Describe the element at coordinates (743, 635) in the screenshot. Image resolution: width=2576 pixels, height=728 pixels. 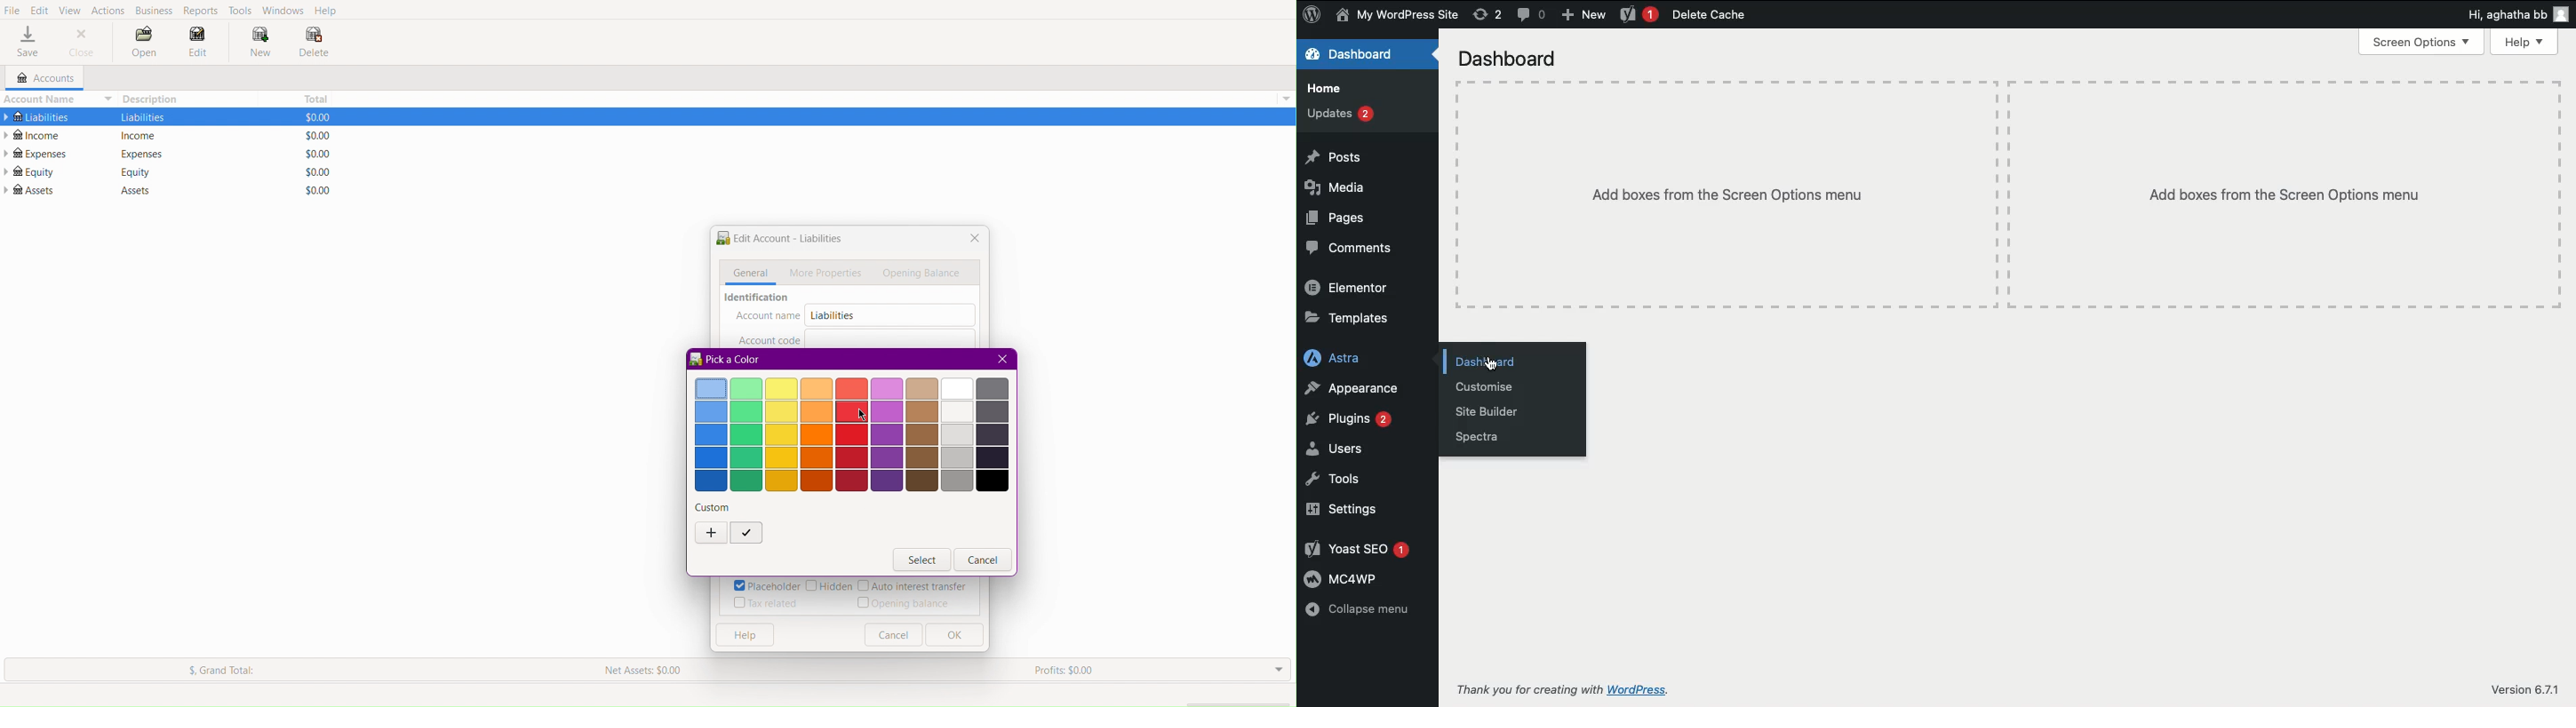
I see `Help` at that location.